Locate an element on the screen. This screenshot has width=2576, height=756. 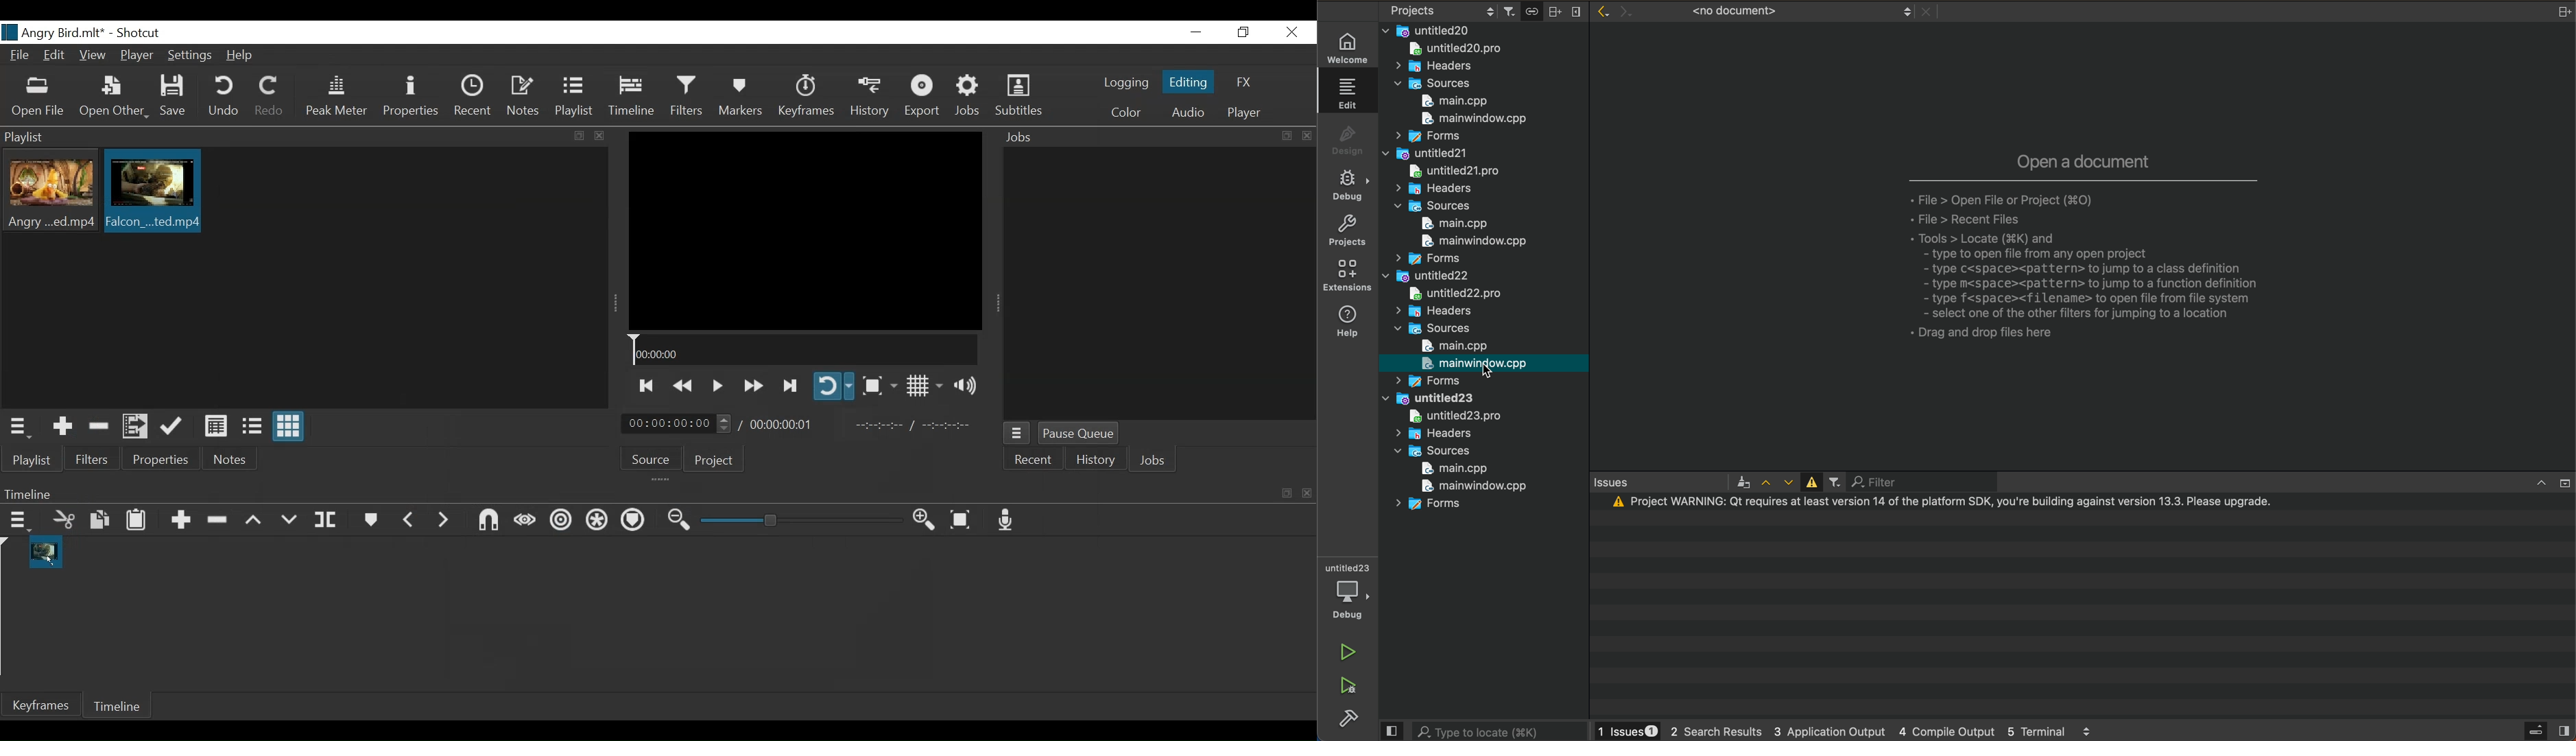
Remove cut is located at coordinates (219, 521).